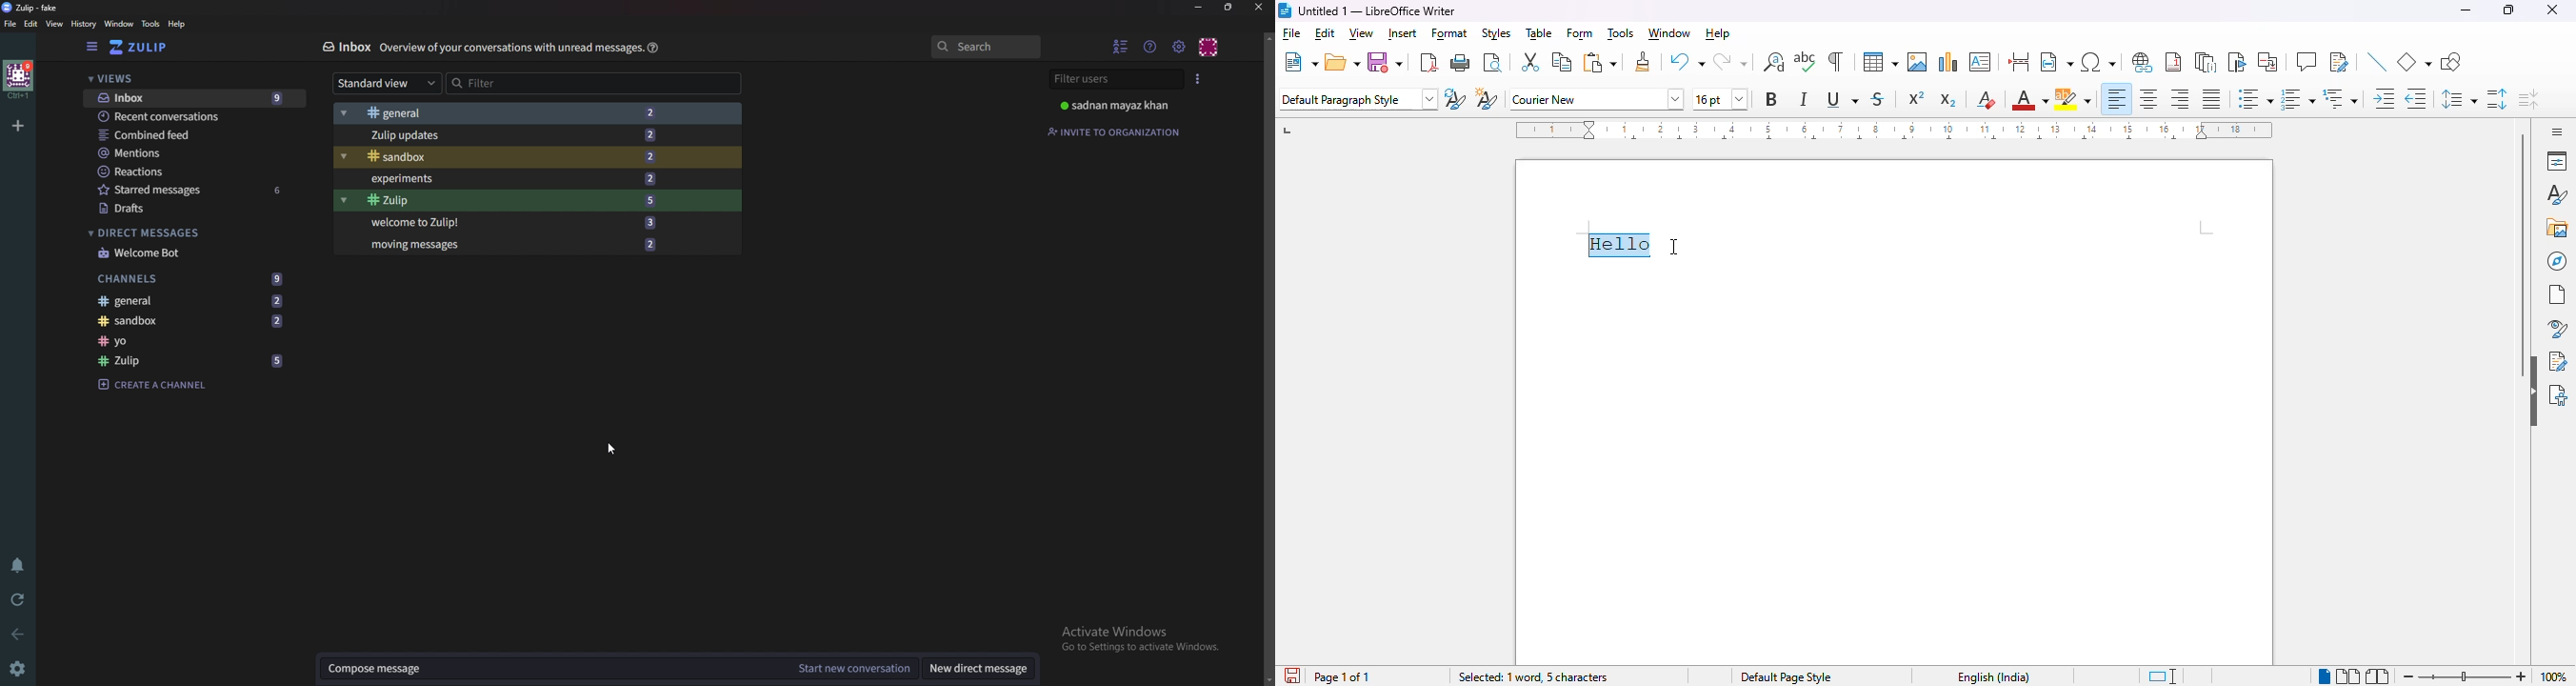 The image size is (2576, 700). What do you see at coordinates (193, 320) in the screenshot?
I see `Sandbox` at bounding box center [193, 320].